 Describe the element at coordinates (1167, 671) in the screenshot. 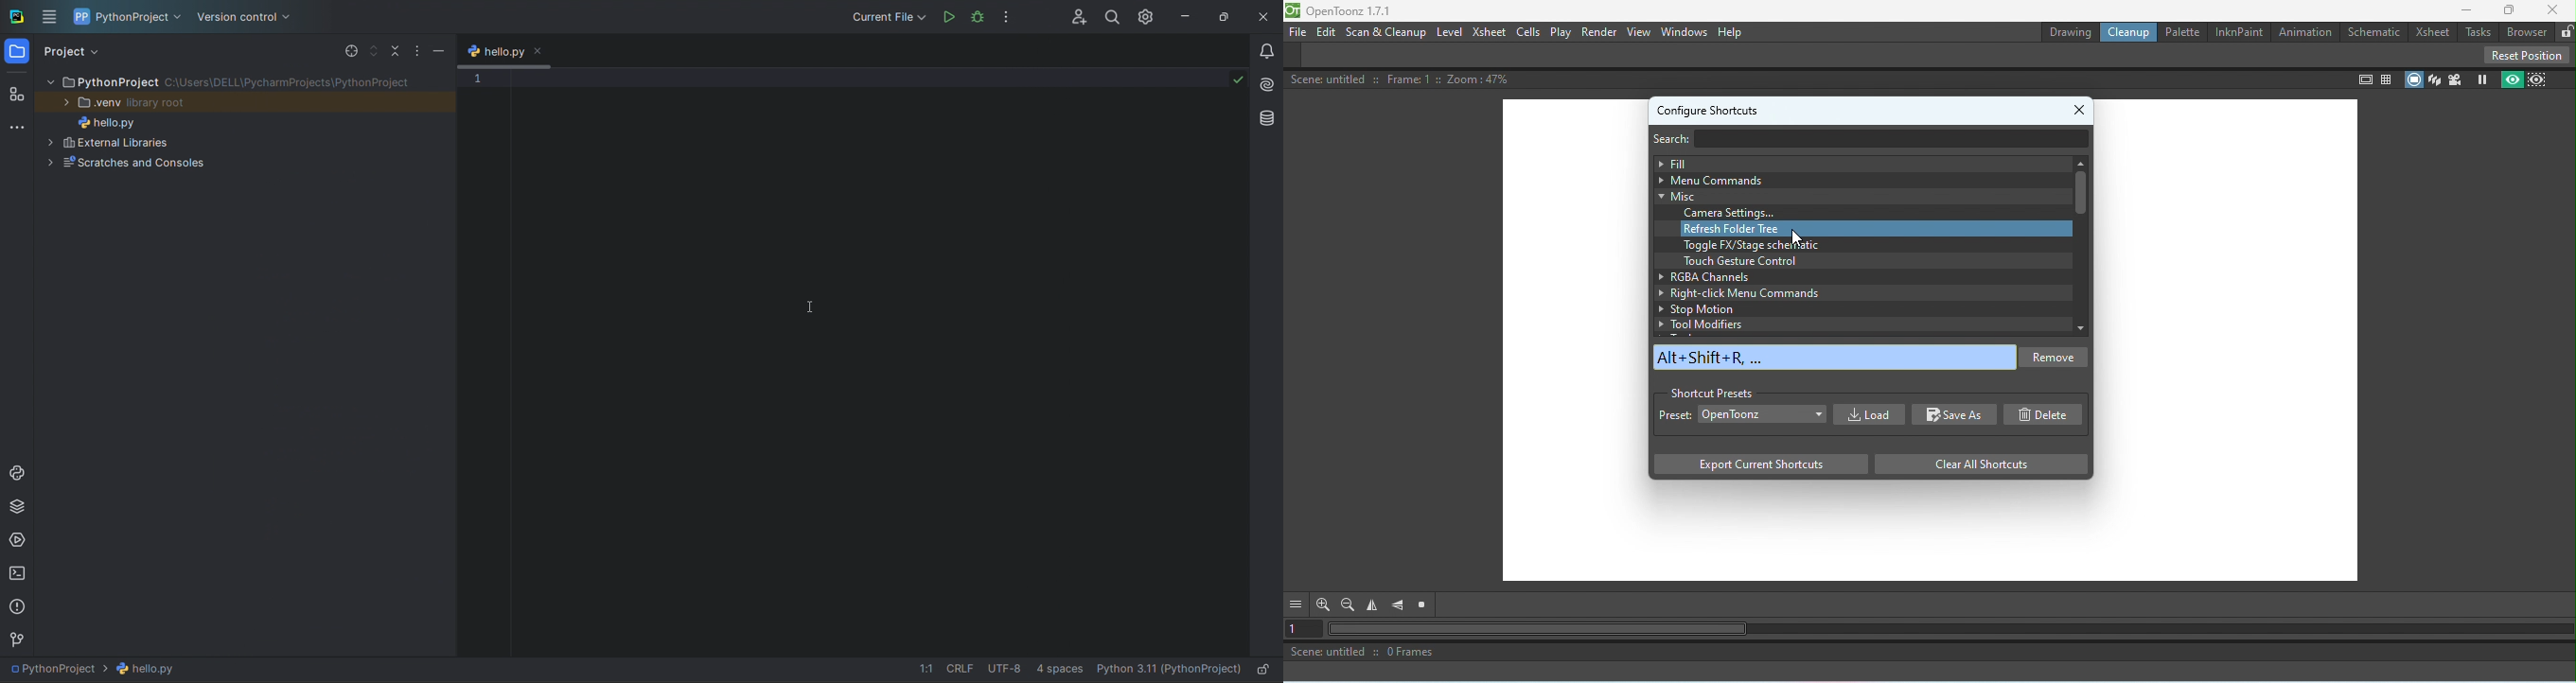

I see `interpreter` at that location.